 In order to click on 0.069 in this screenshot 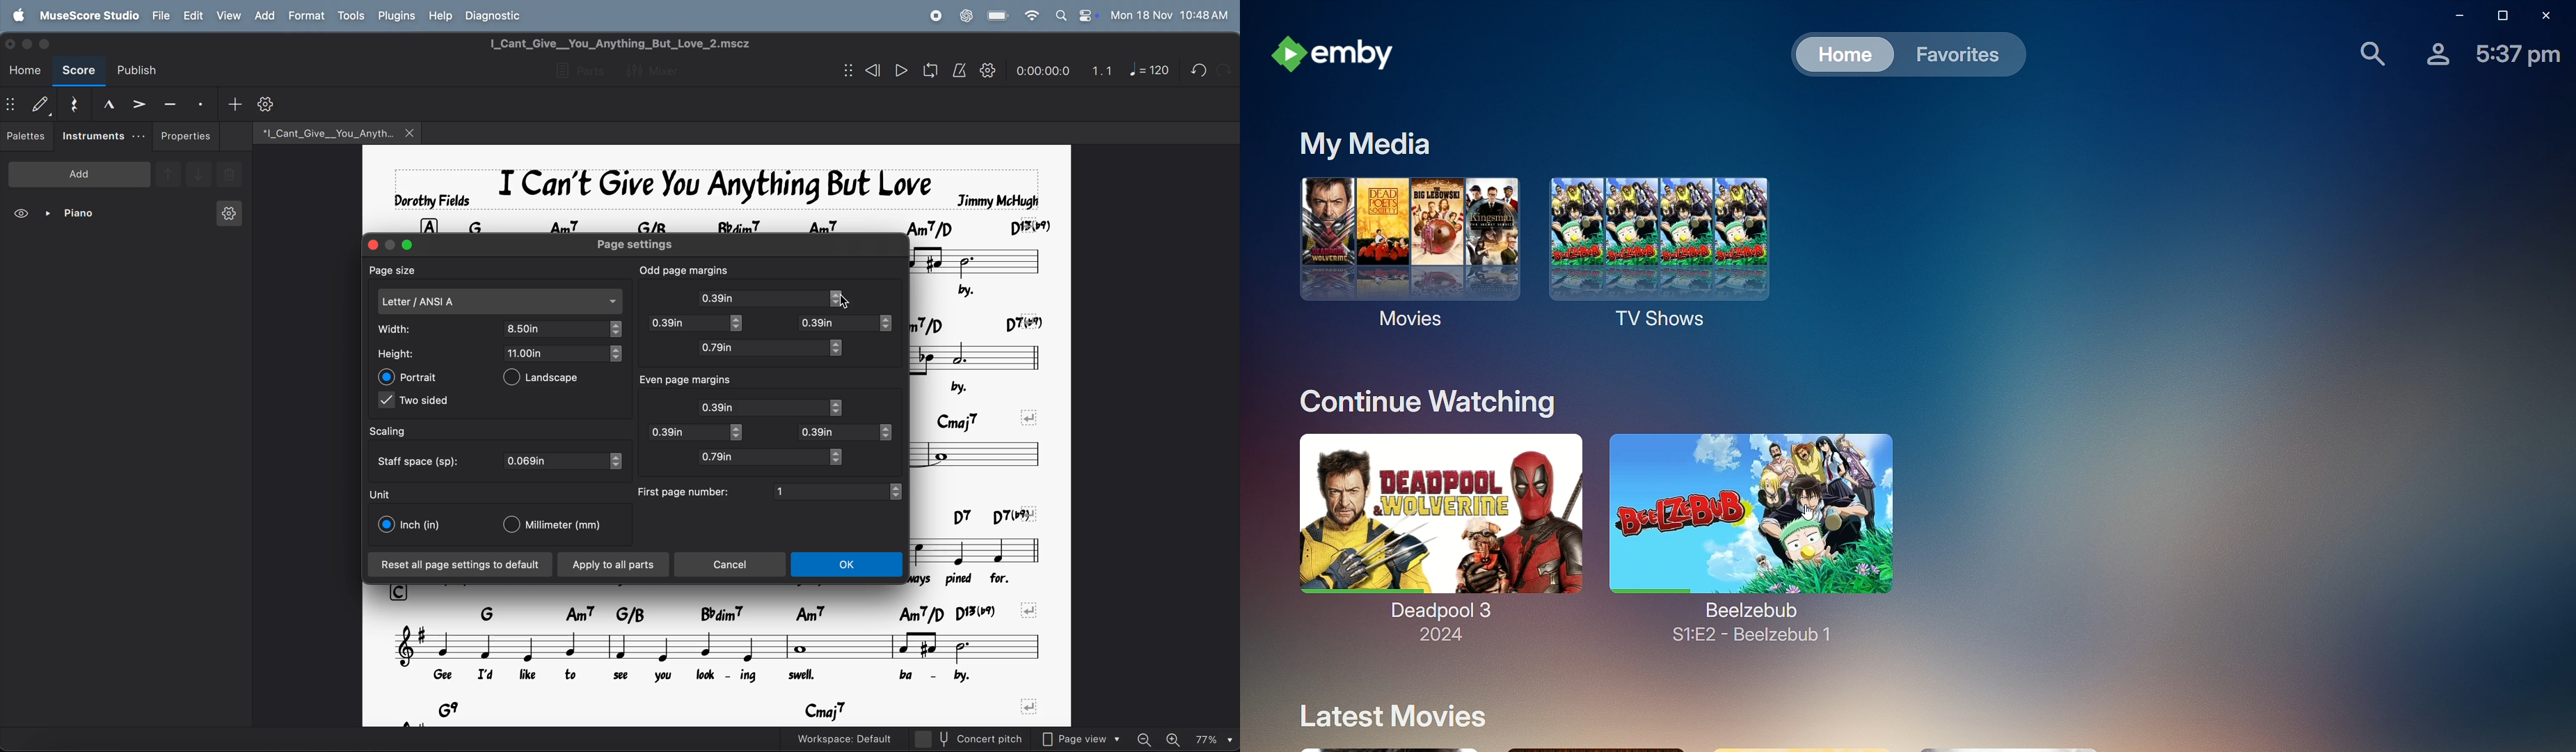, I will do `click(556, 461)`.